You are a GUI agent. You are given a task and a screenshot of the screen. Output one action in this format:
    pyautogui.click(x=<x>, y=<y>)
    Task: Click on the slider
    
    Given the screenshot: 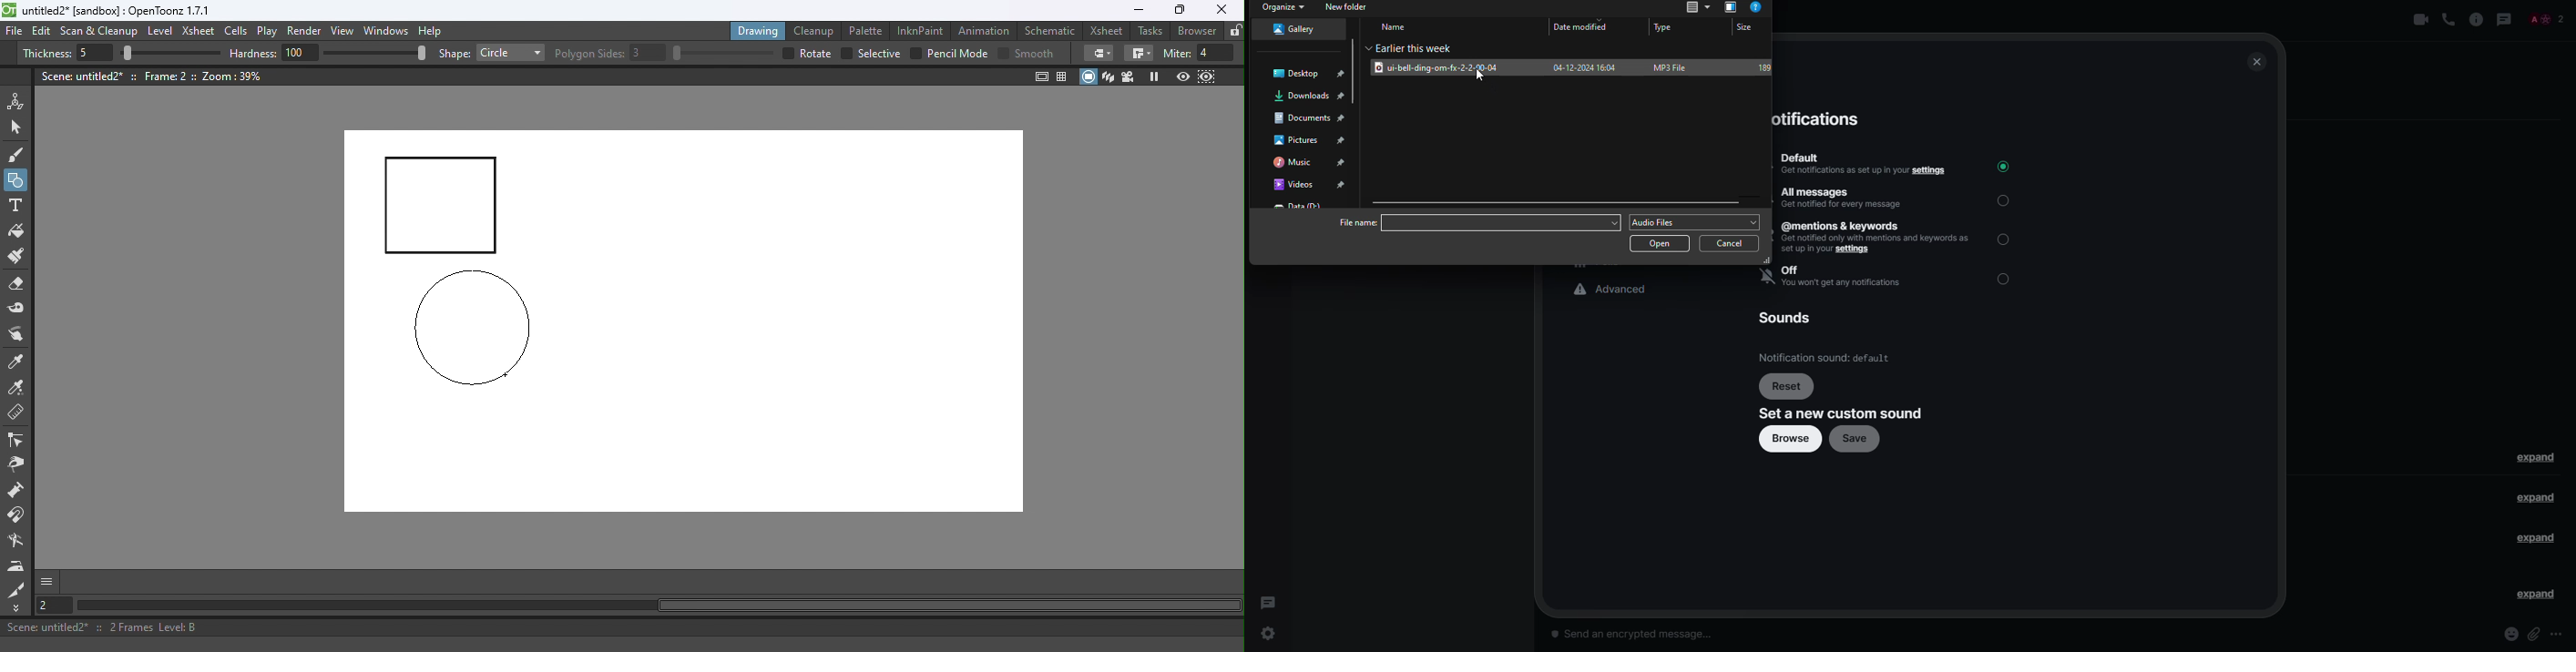 What is the action you would take?
    pyautogui.click(x=374, y=52)
    